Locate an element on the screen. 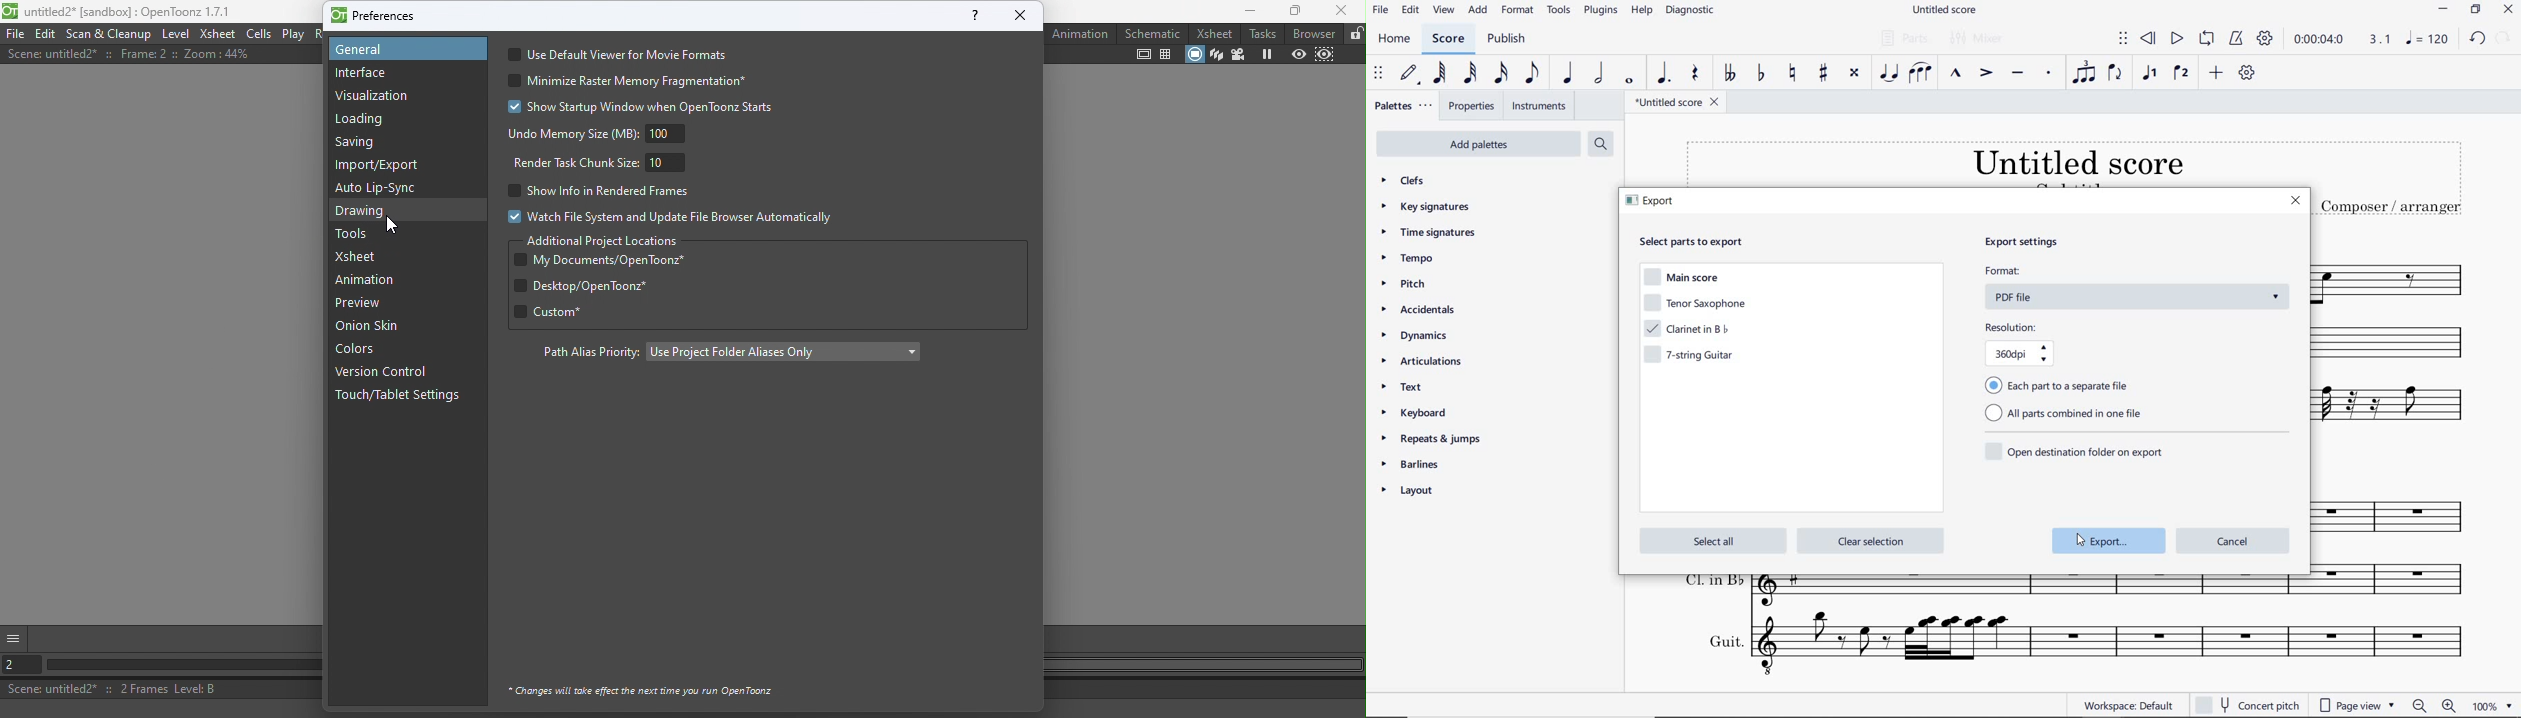  Onion skin is located at coordinates (377, 327).